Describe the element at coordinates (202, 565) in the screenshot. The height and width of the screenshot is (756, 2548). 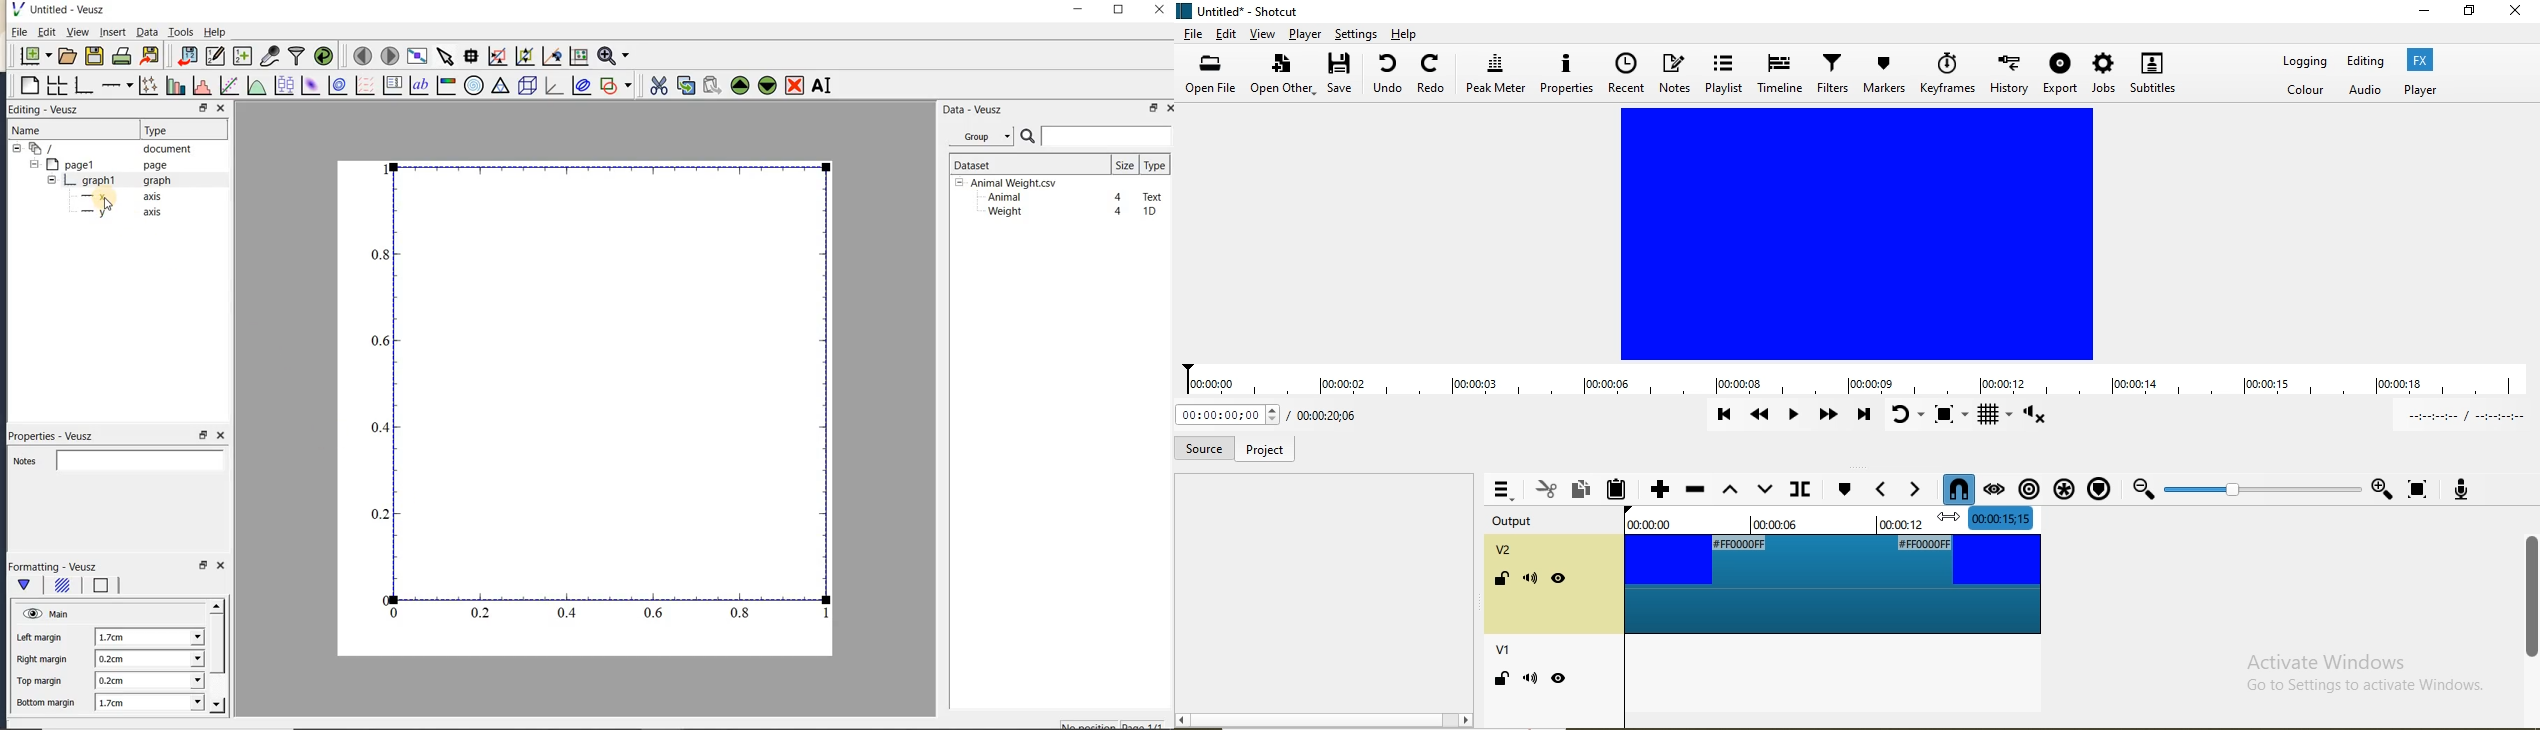
I see `restore` at that location.